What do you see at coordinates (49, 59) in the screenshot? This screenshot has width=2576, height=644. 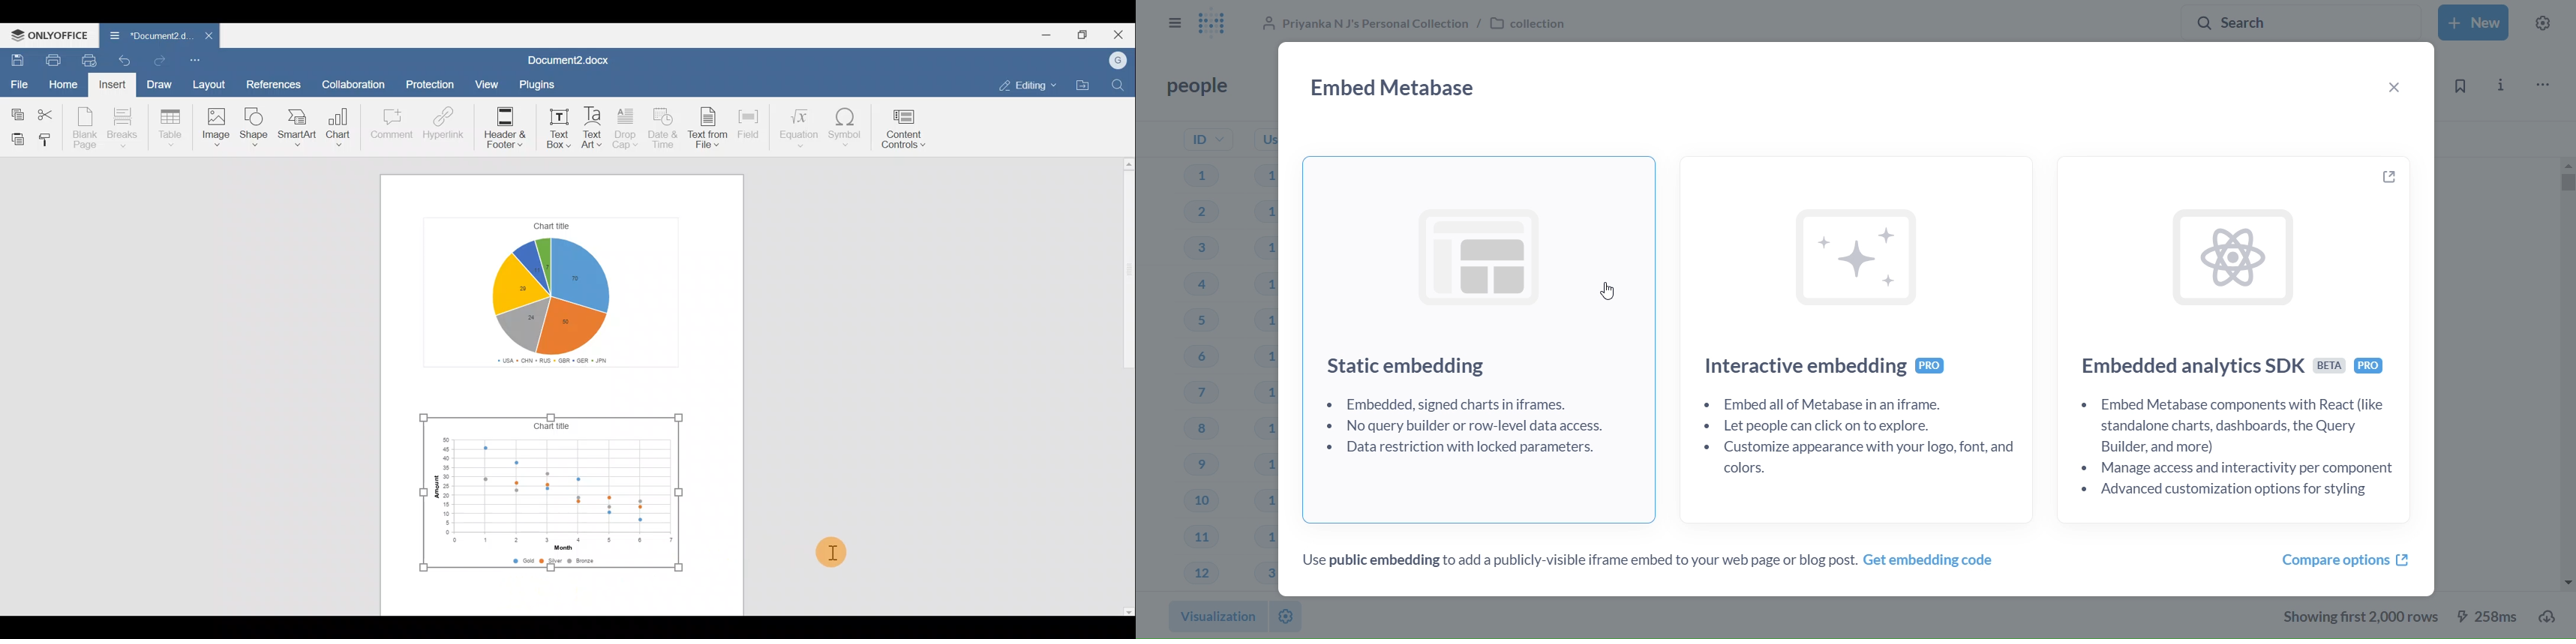 I see `Print file` at bounding box center [49, 59].